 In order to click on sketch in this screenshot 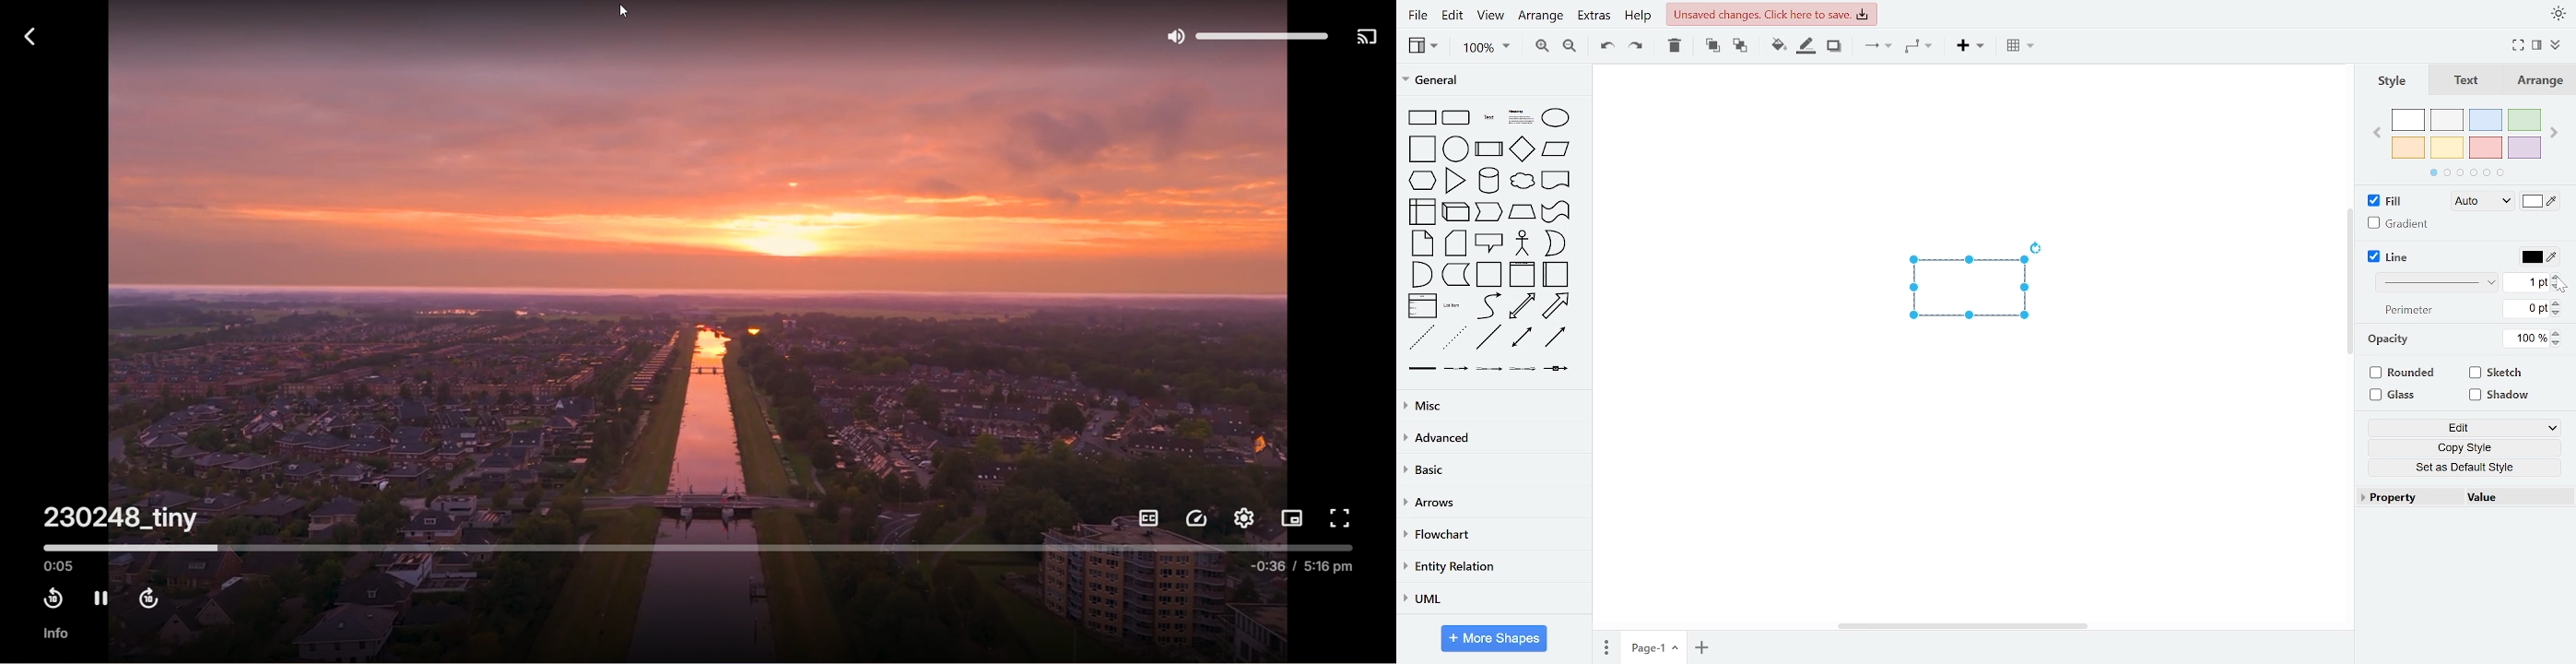, I will do `click(2500, 373)`.